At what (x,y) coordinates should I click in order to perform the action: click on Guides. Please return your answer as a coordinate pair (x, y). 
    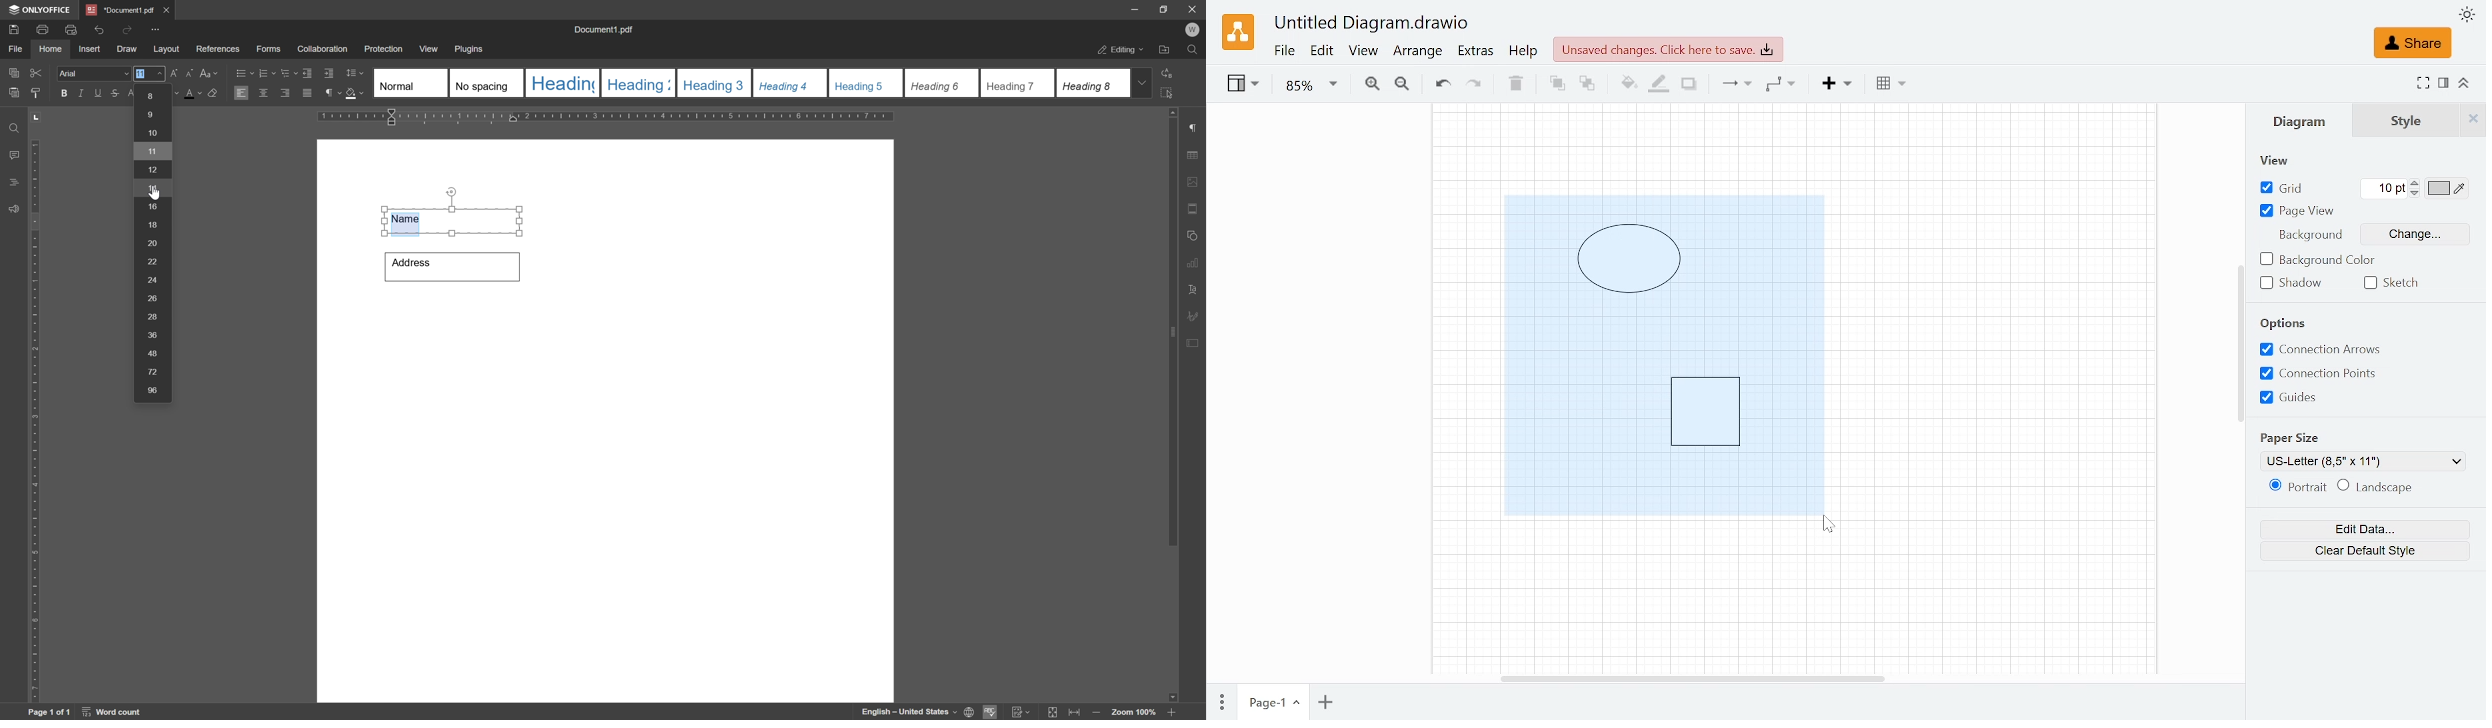
    Looking at the image, I should click on (2296, 398).